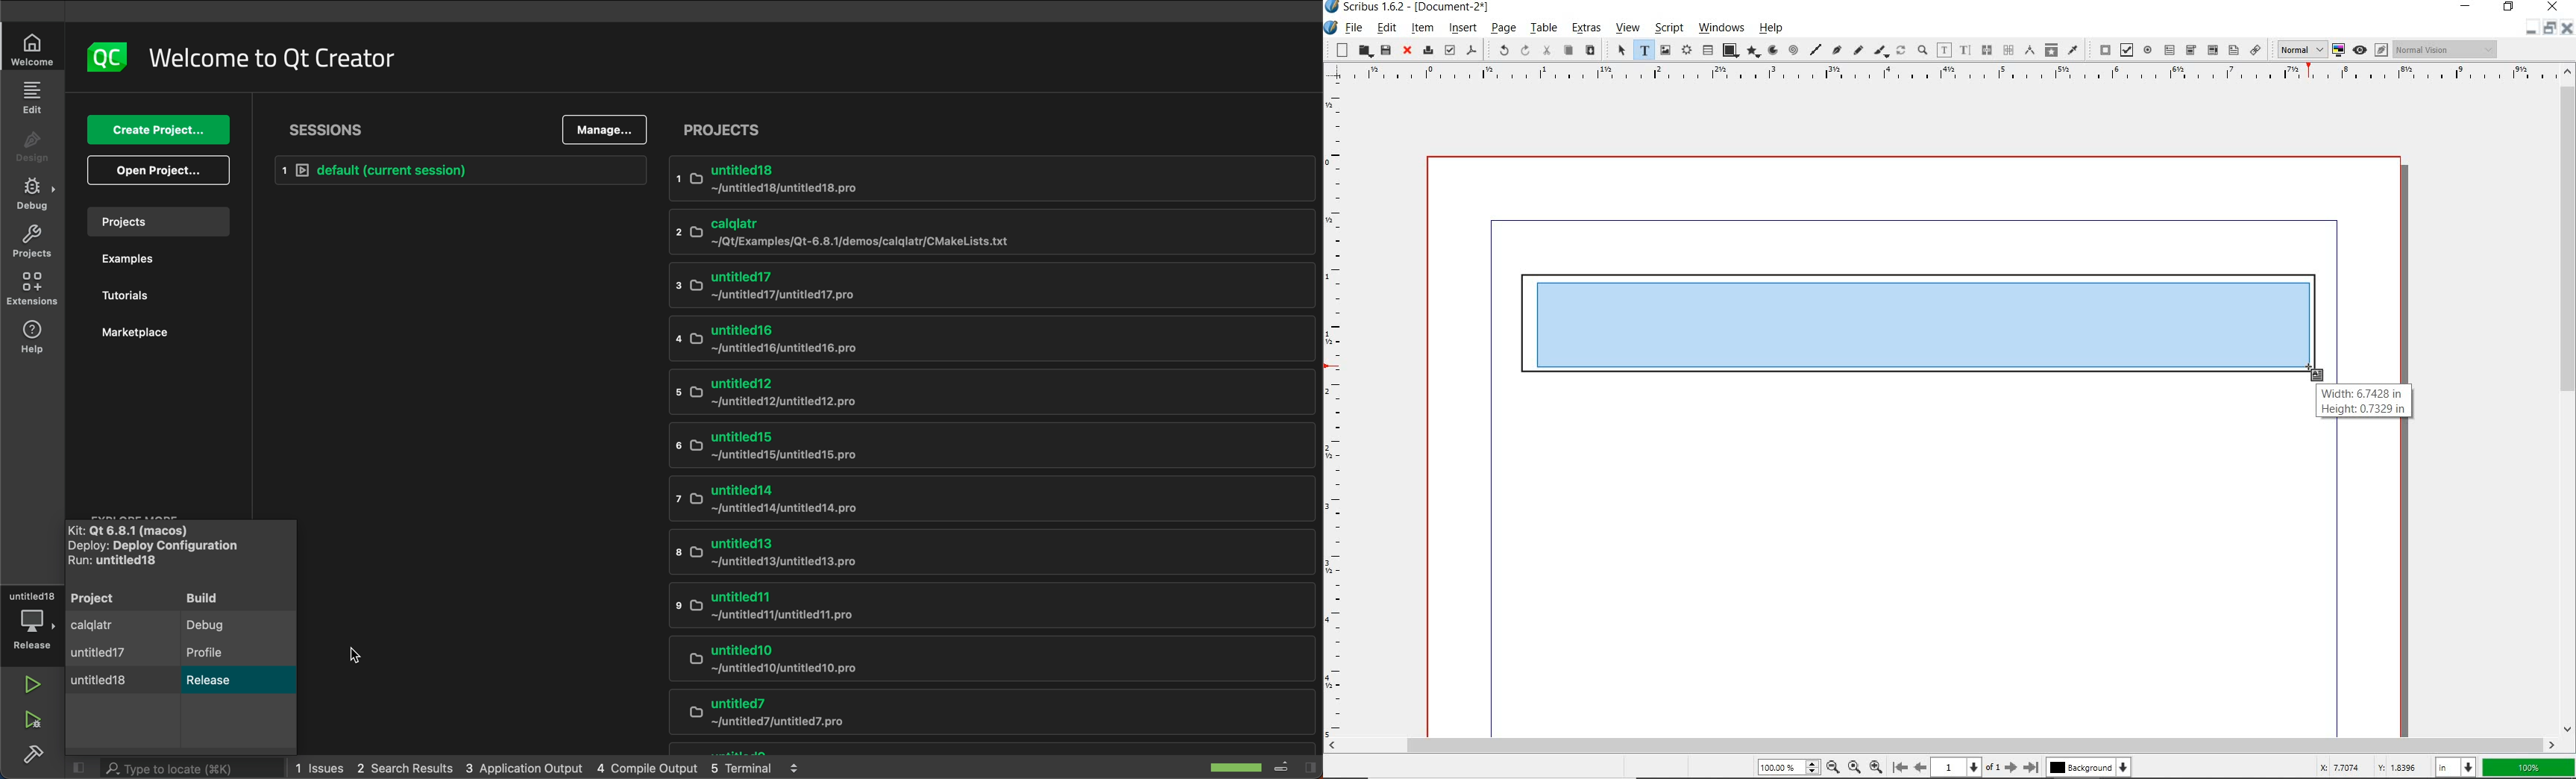  Describe the element at coordinates (2528, 769) in the screenshot. I see `zoom factor` at that location.